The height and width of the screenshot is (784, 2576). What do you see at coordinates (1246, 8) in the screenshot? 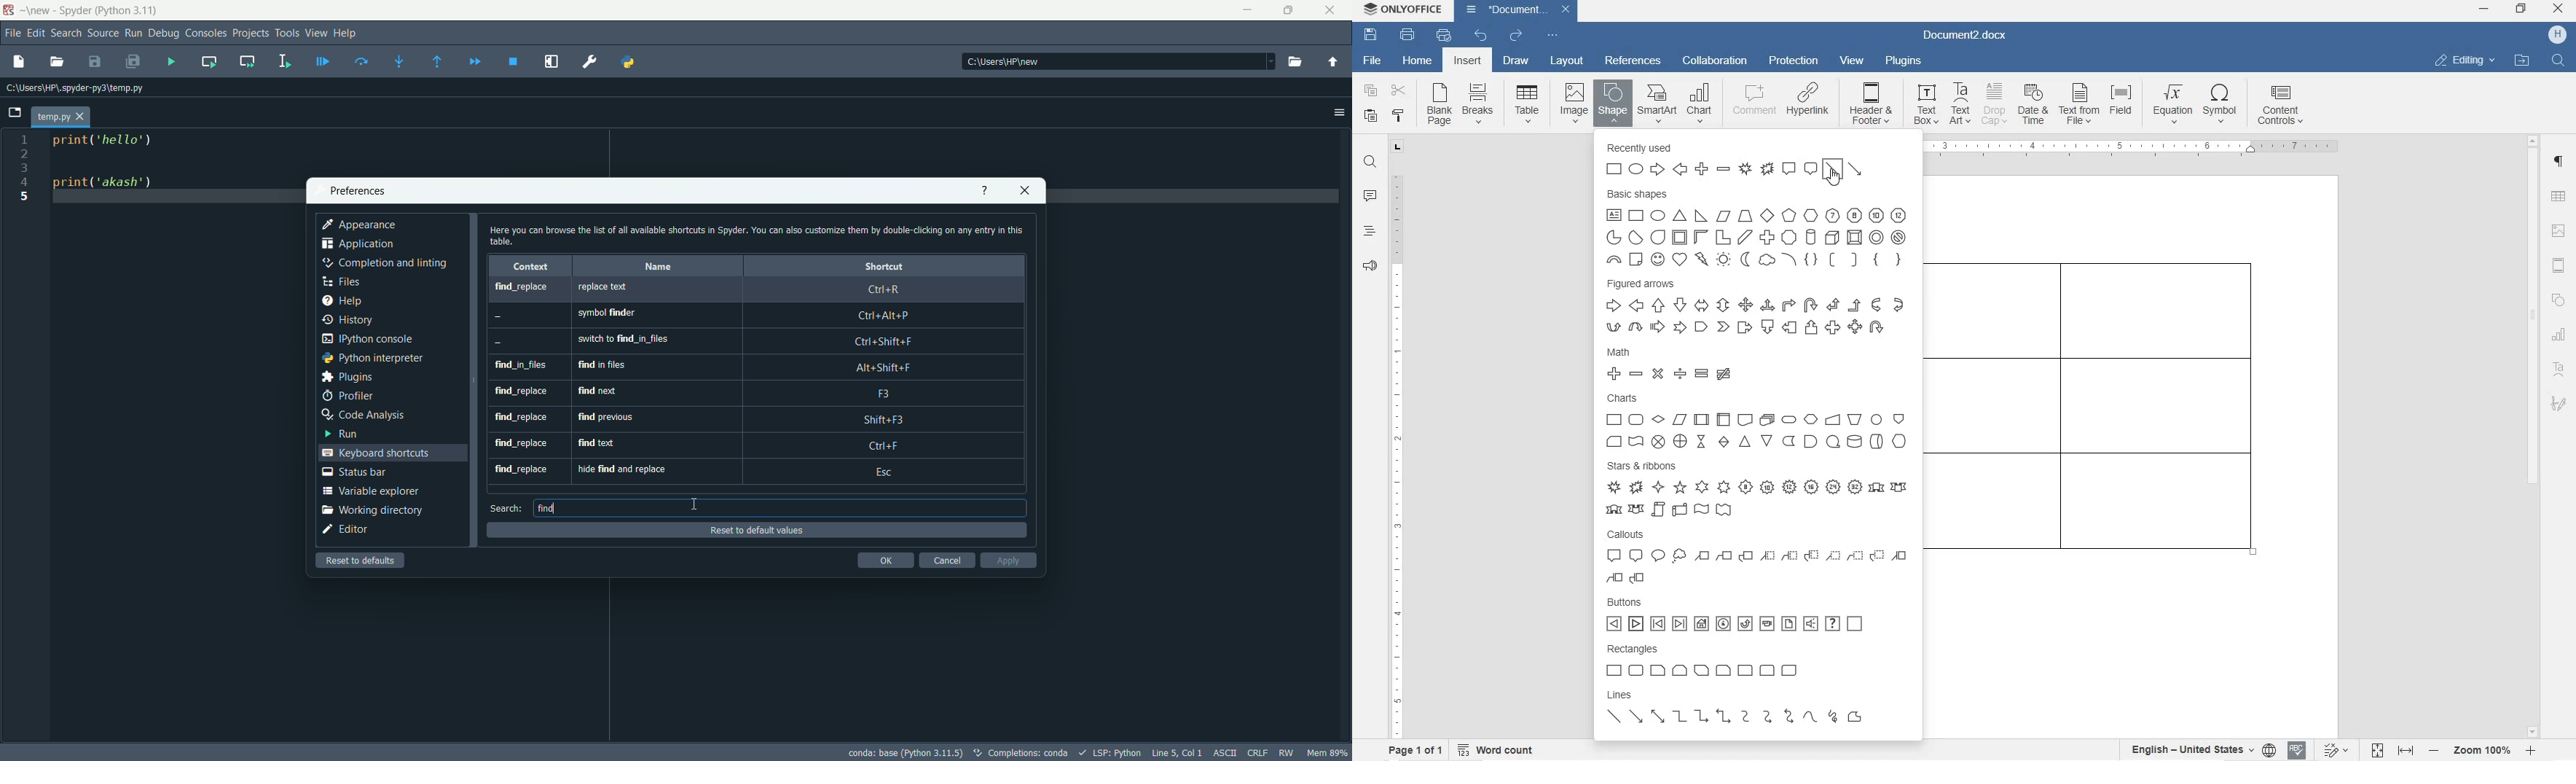
I see `minimize` at bounding box center [1246, 8].